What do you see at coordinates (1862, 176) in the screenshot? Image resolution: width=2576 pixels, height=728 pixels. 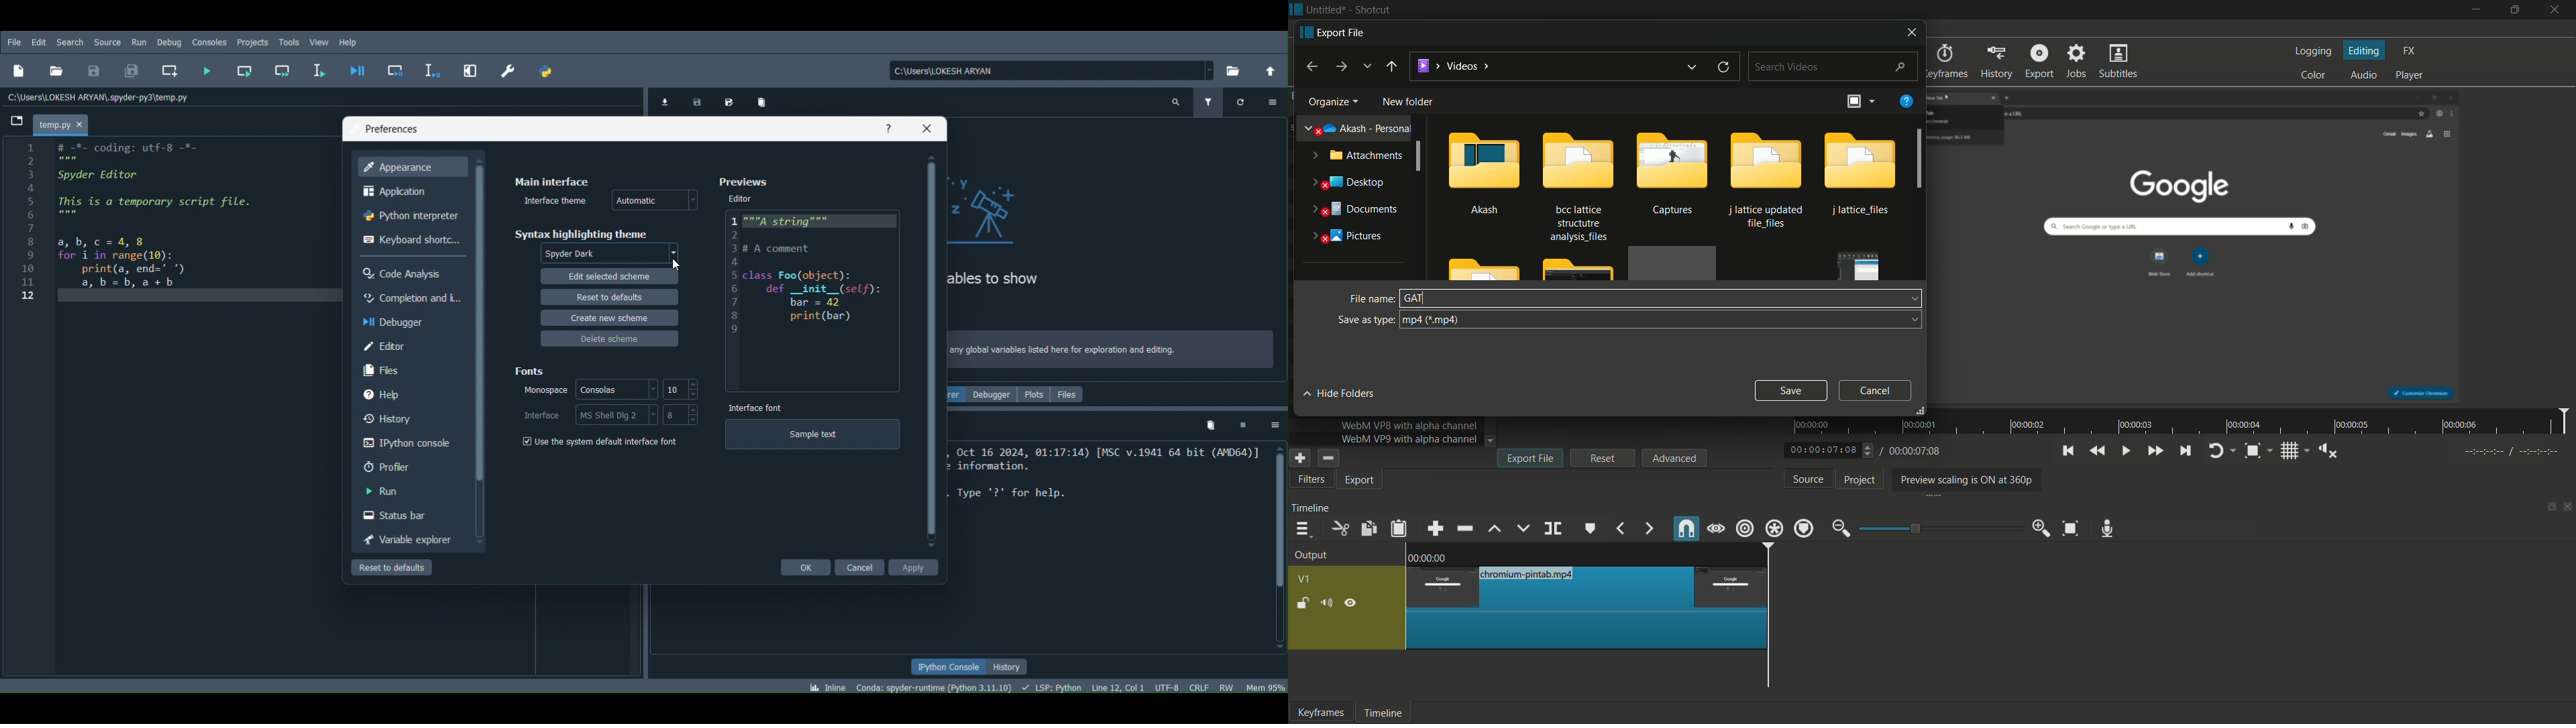 I see `folder-1` at bounding box center [1862, 176].